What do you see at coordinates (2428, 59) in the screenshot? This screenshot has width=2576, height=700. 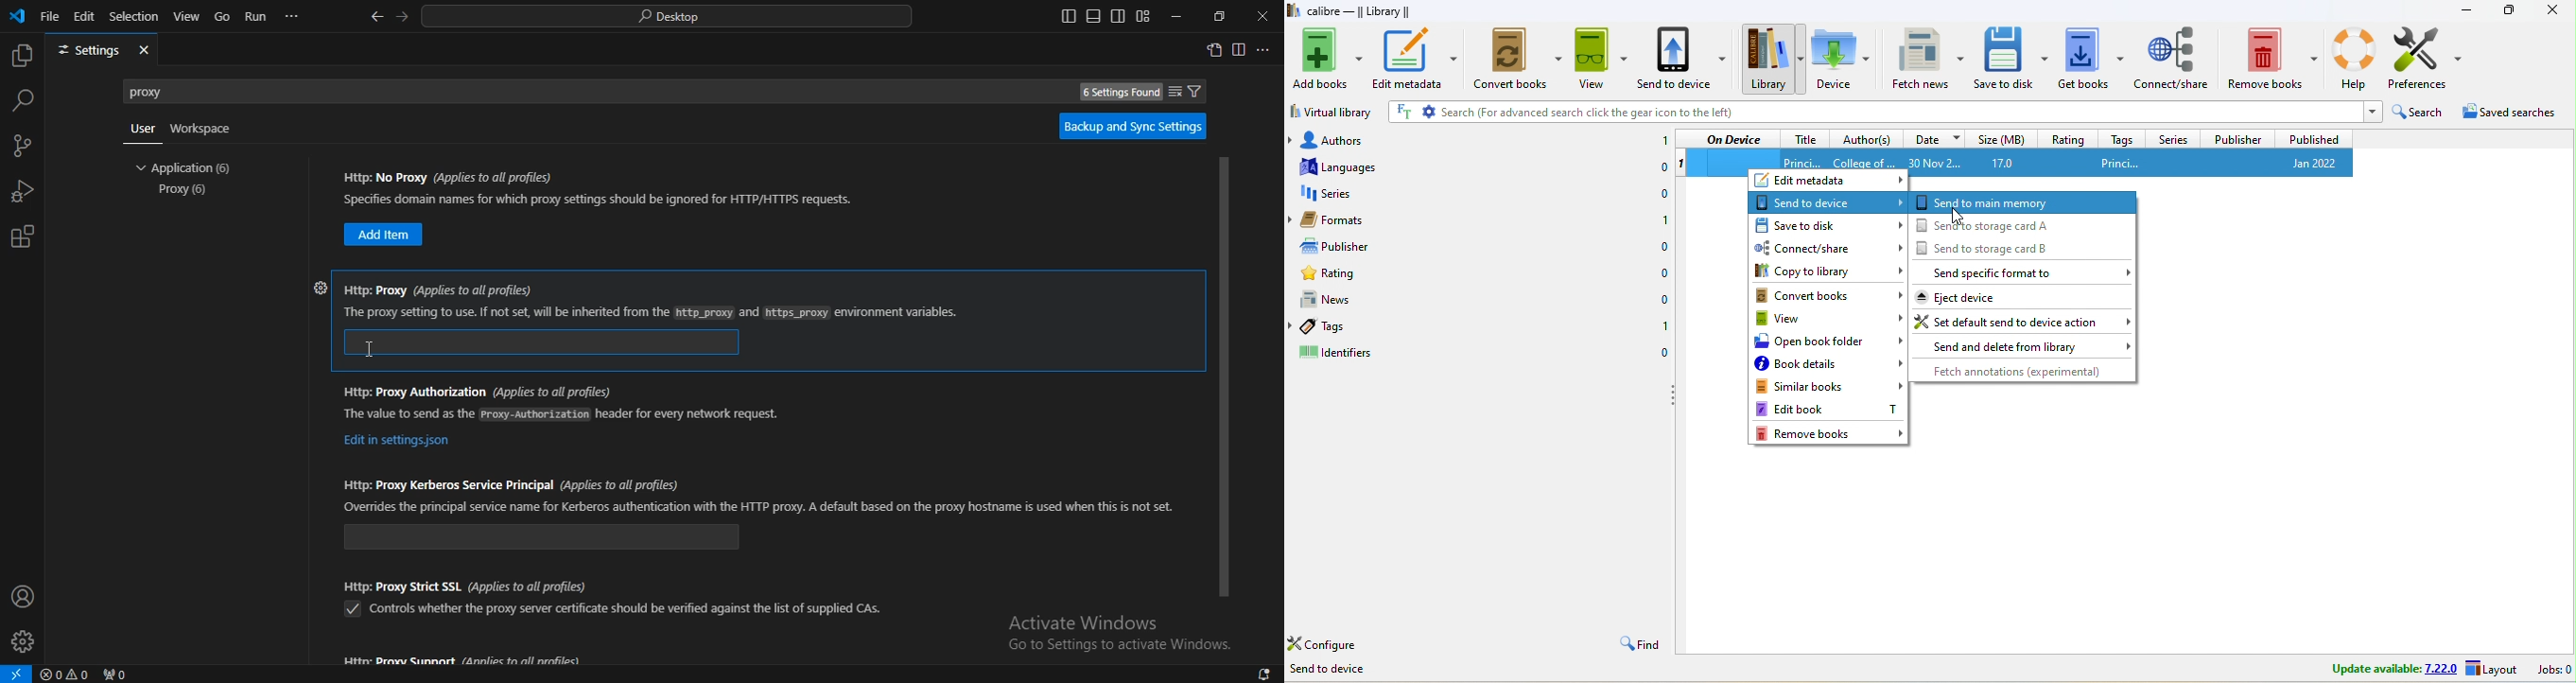 I see `preference` at bounding box center [2428, 59].